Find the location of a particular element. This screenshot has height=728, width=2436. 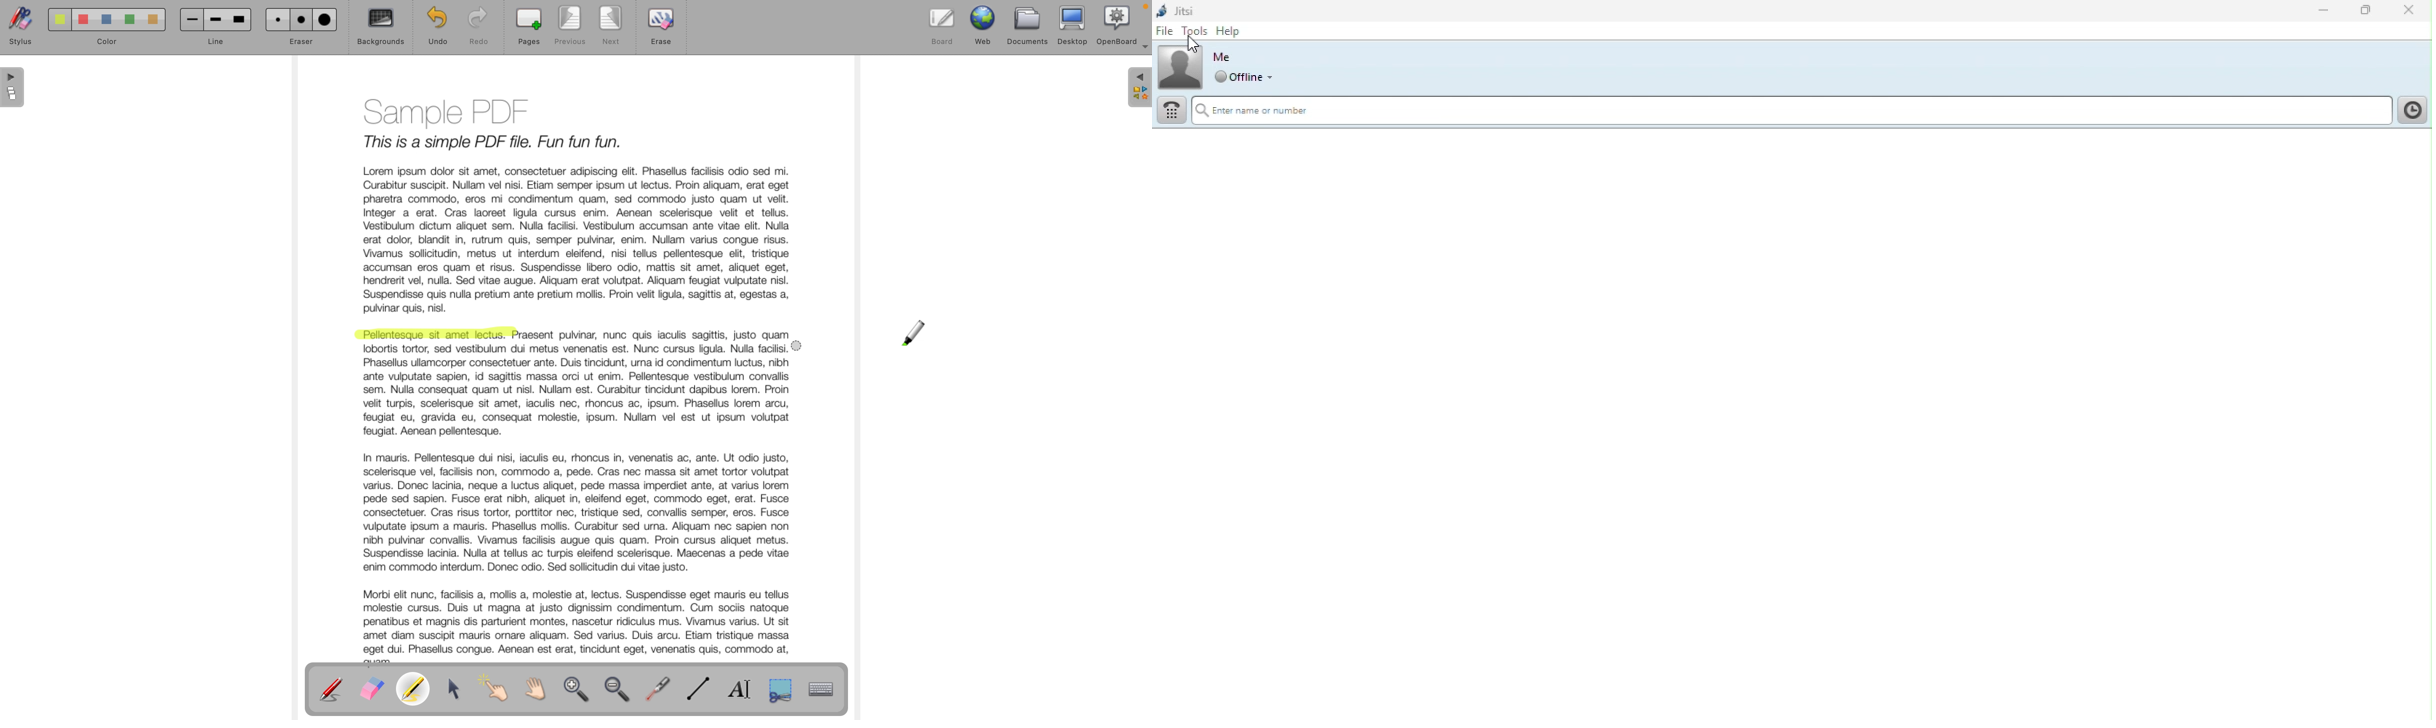

File is located at coordinates (1164, 31).